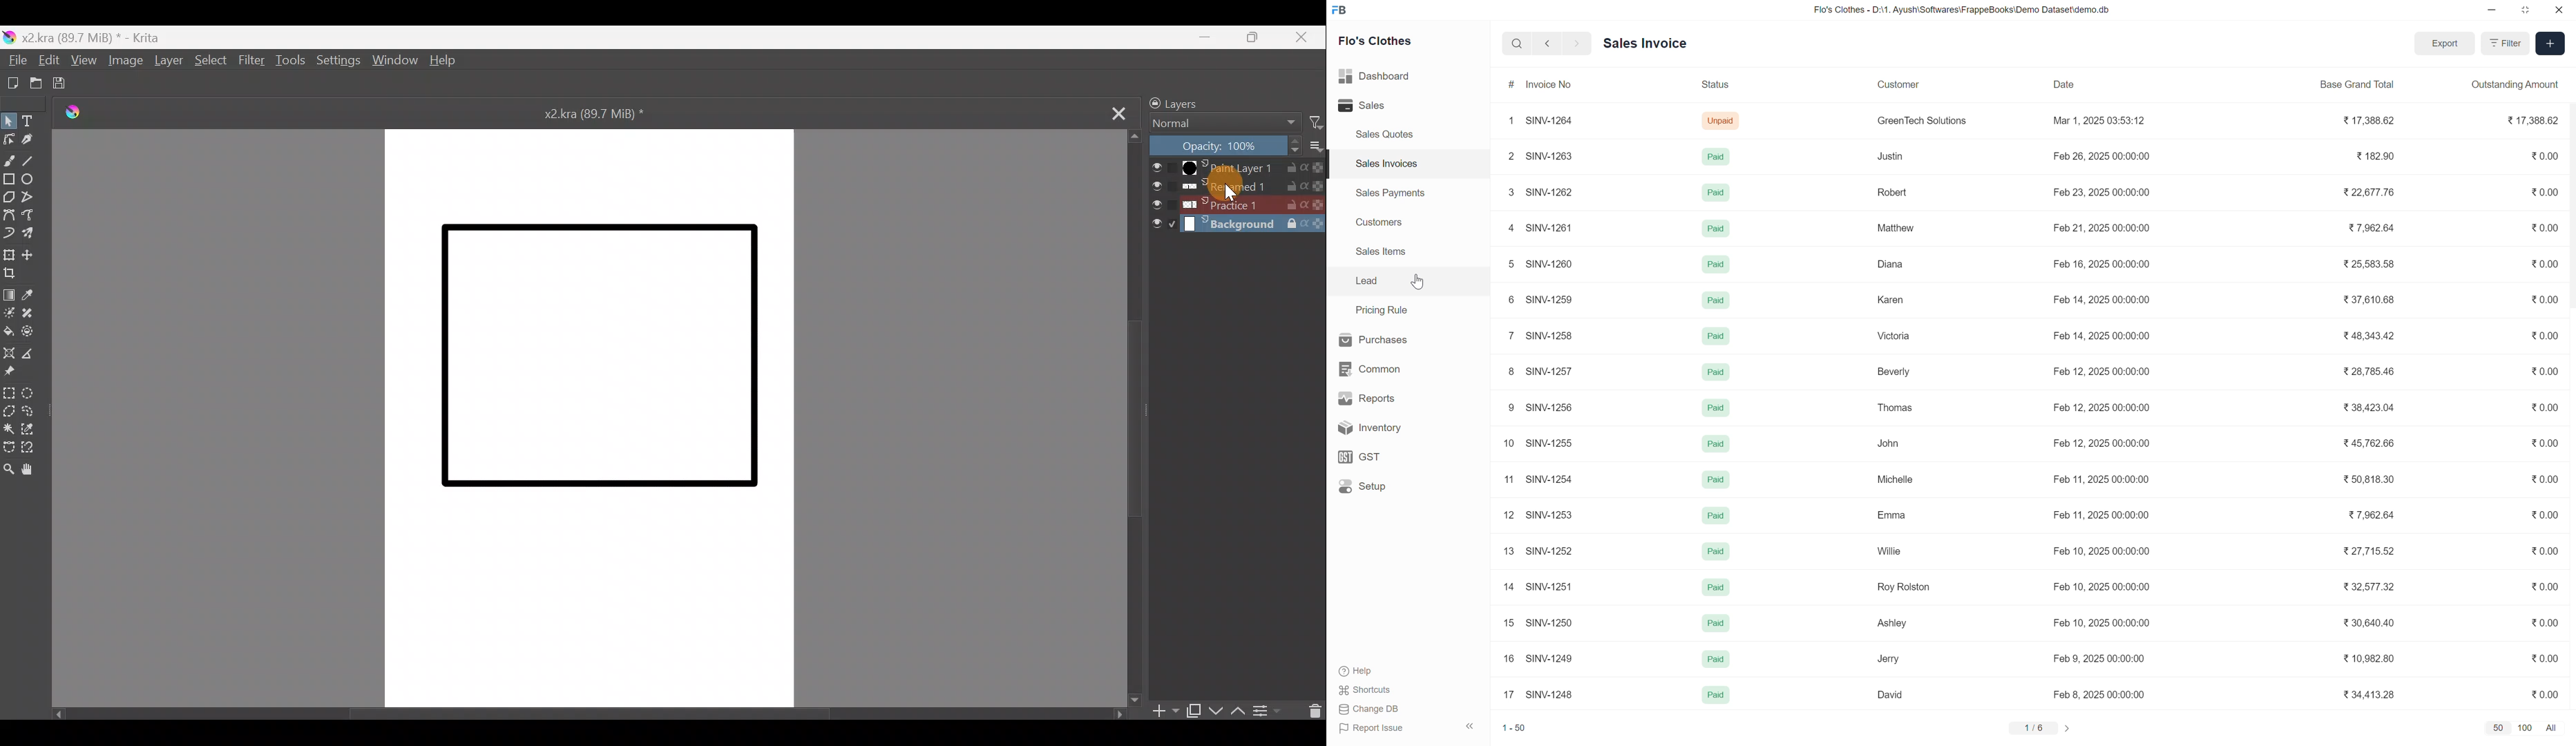  I want to click on 0.00, so click(2546, 371).